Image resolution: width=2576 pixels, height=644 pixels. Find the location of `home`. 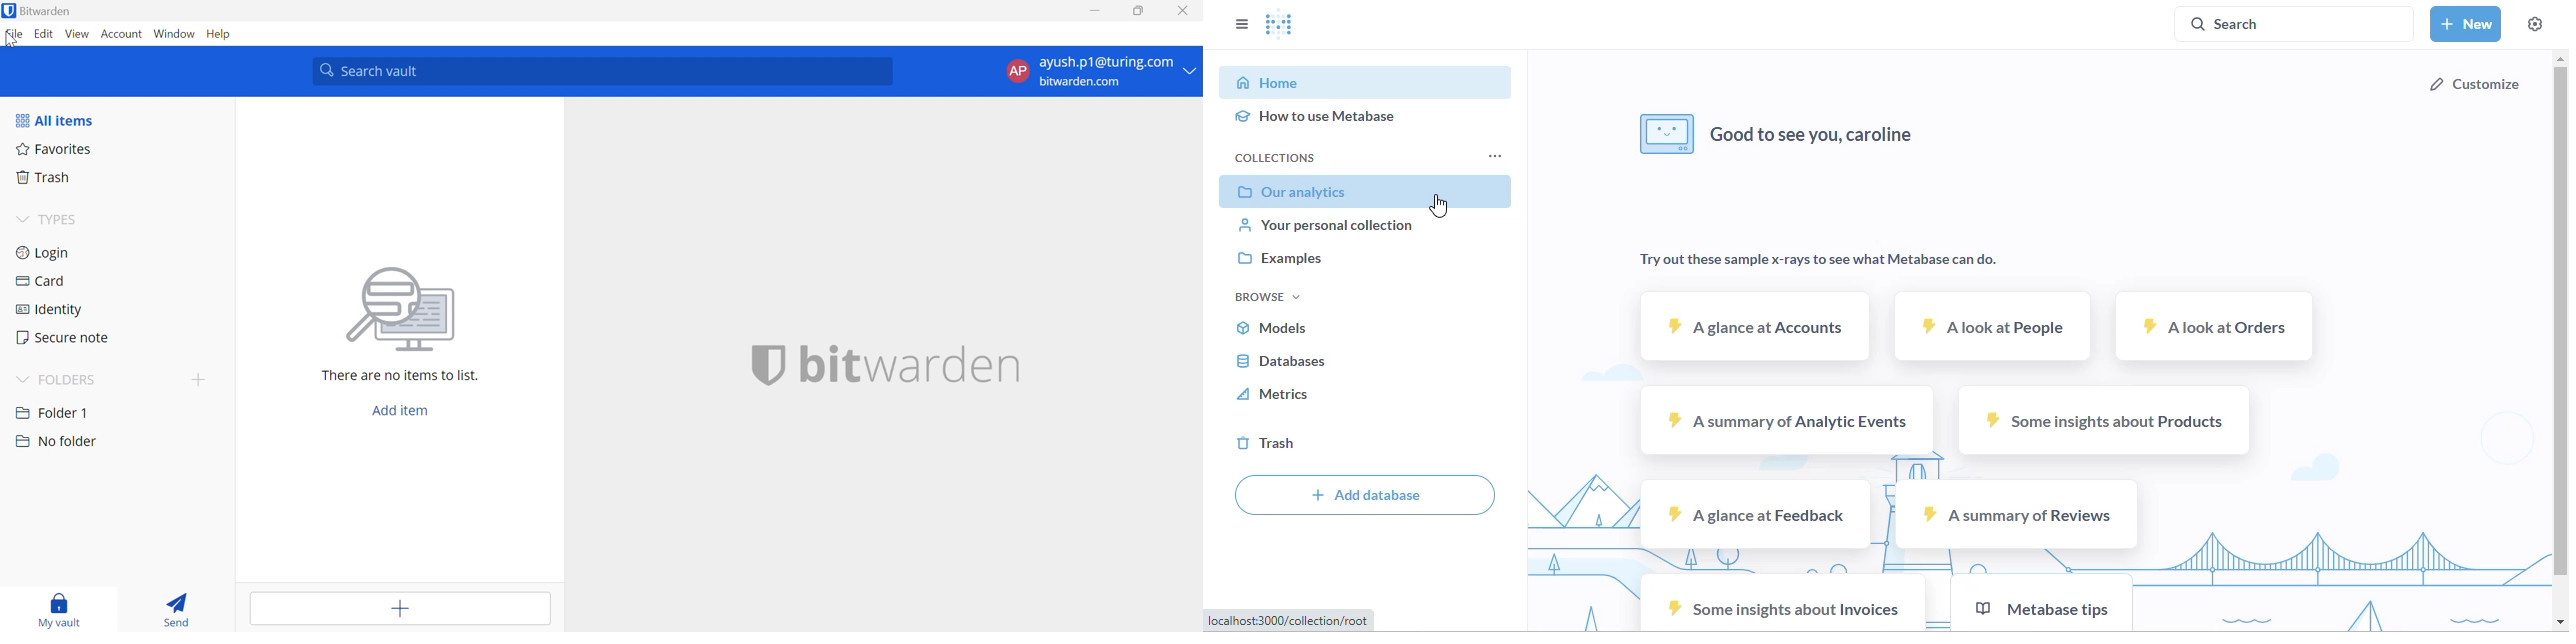

home is located at coordinates (1267, 83).